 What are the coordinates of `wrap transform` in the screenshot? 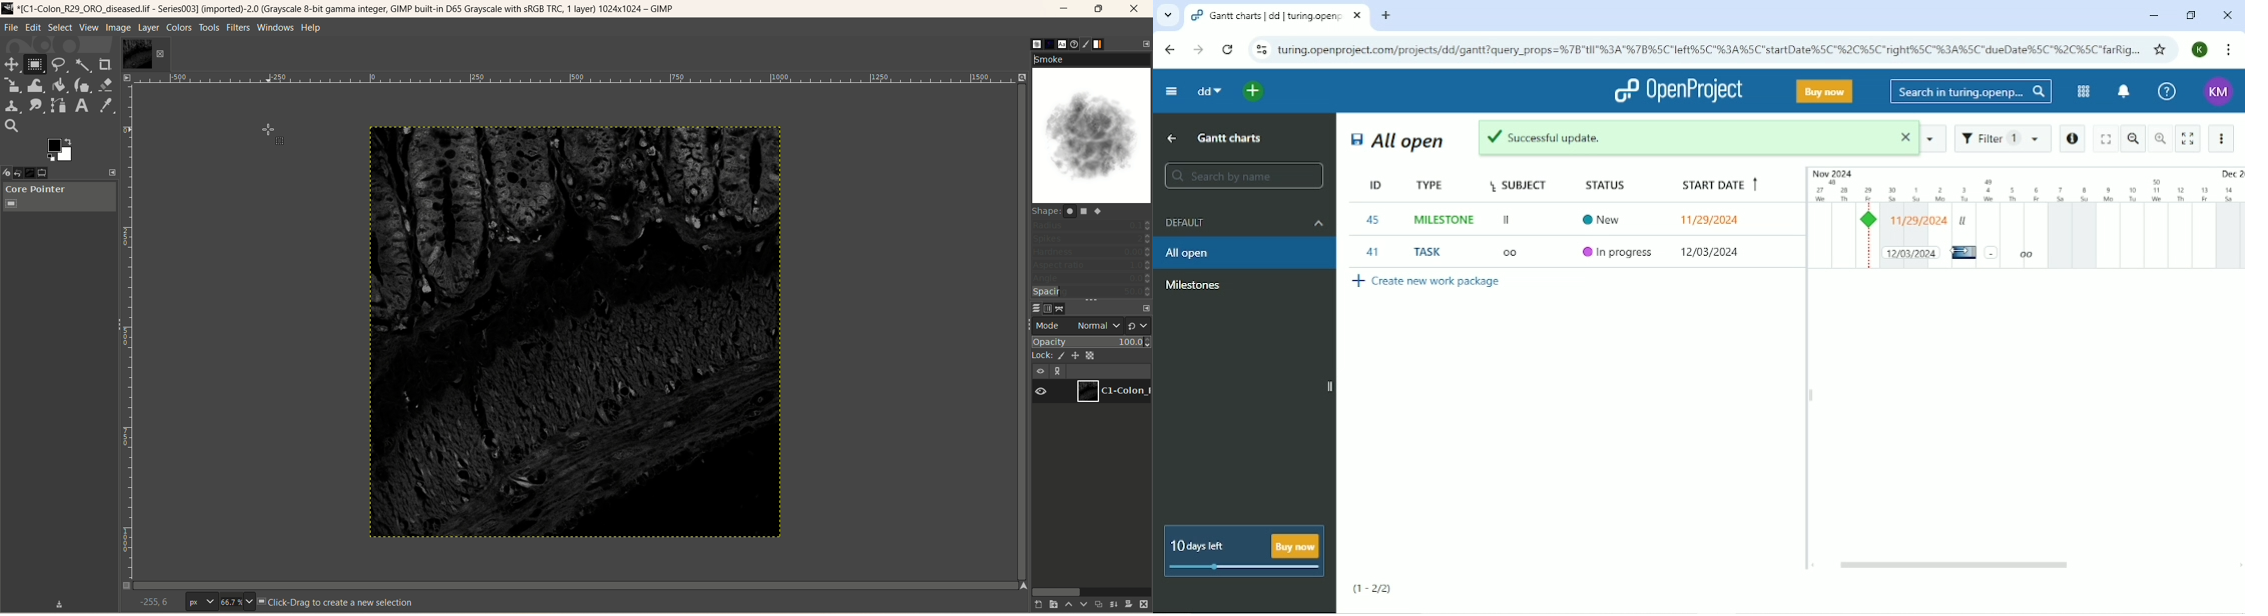 It's located at (37, 86).